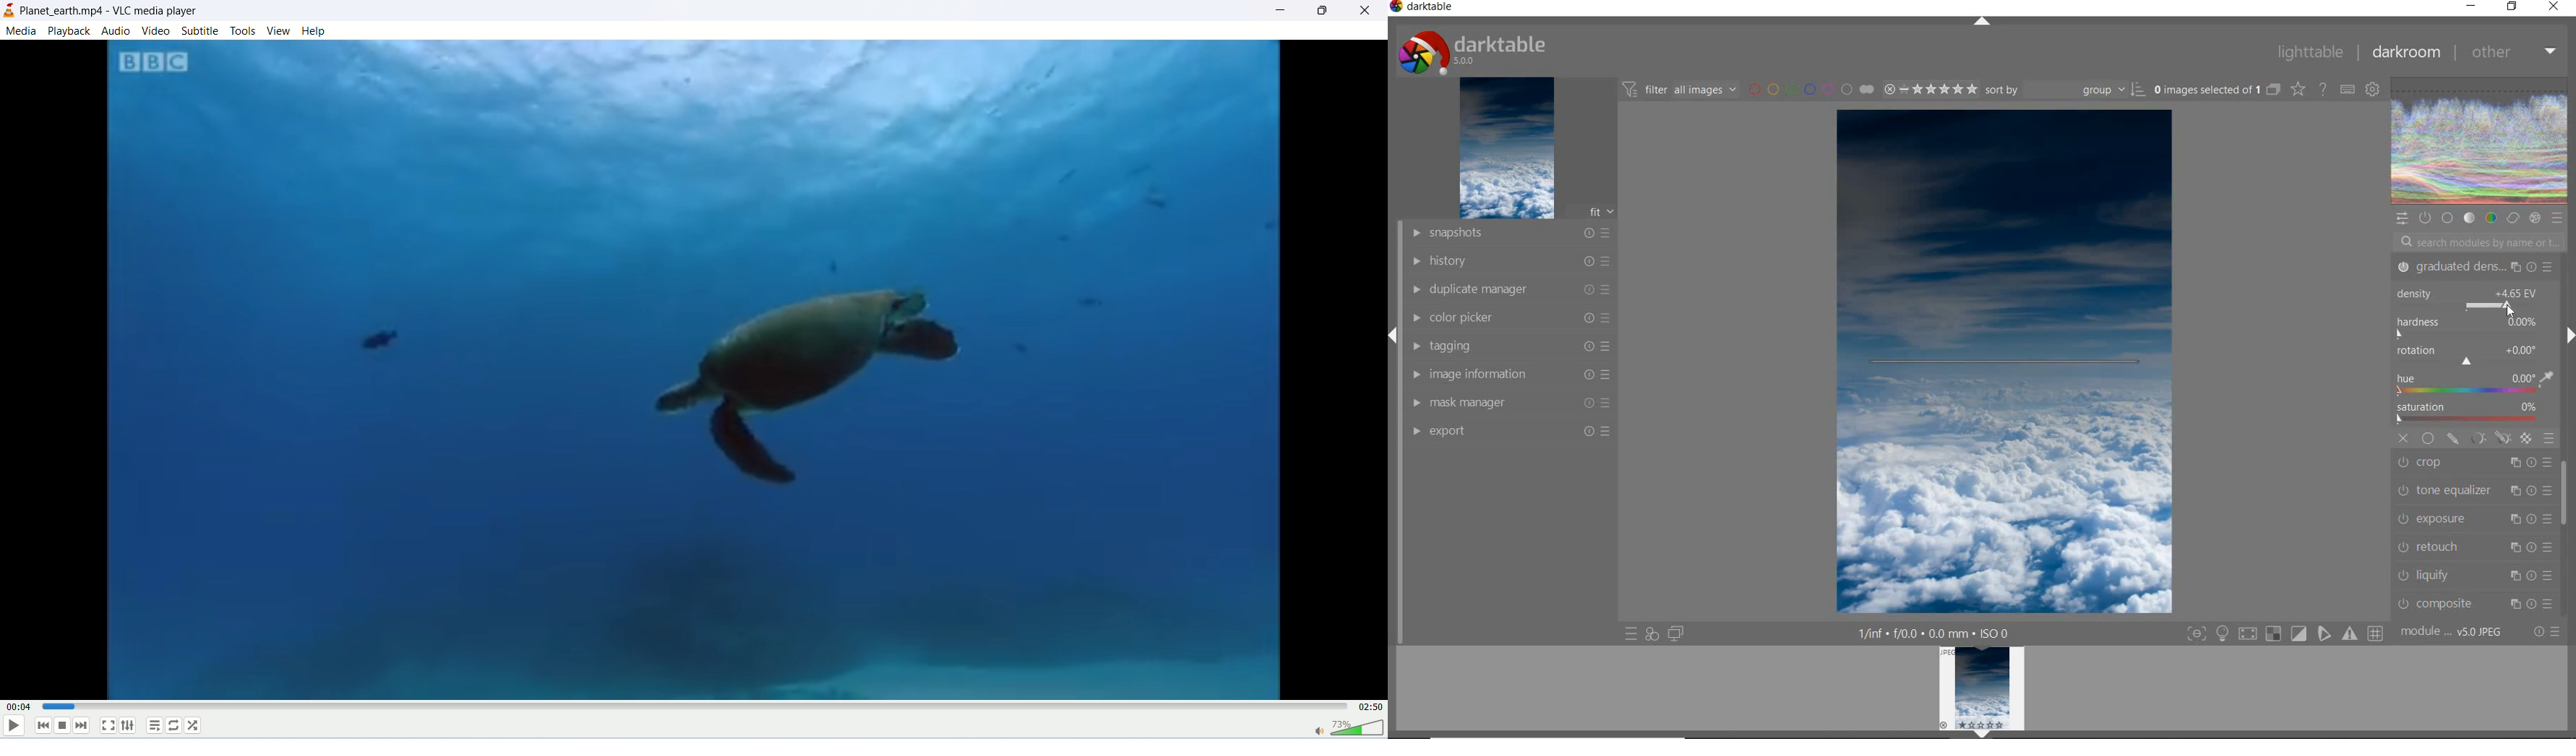 The image size is (2576, 756). I want to click on HUE, so click(2475, 385).